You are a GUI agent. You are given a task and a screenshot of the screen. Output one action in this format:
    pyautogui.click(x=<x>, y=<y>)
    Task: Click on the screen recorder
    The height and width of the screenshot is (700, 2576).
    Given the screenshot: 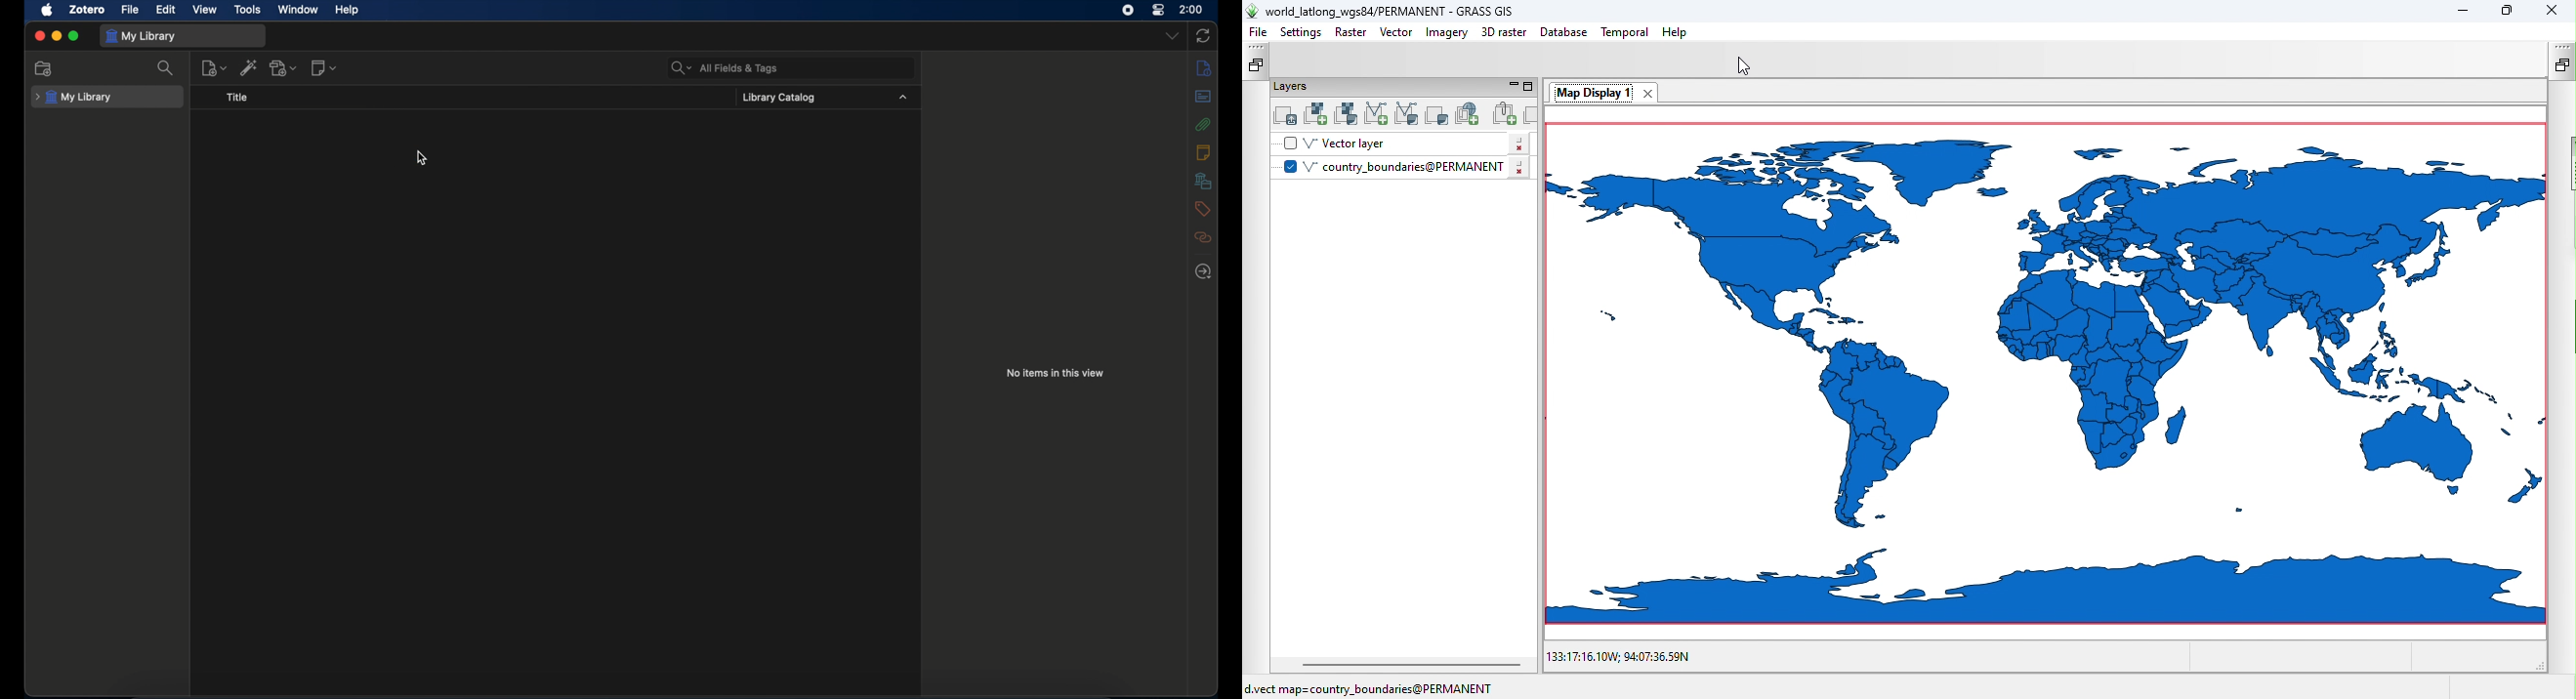 What is the action you would take?
    pyautogui.click(x=1129, y=10)
    